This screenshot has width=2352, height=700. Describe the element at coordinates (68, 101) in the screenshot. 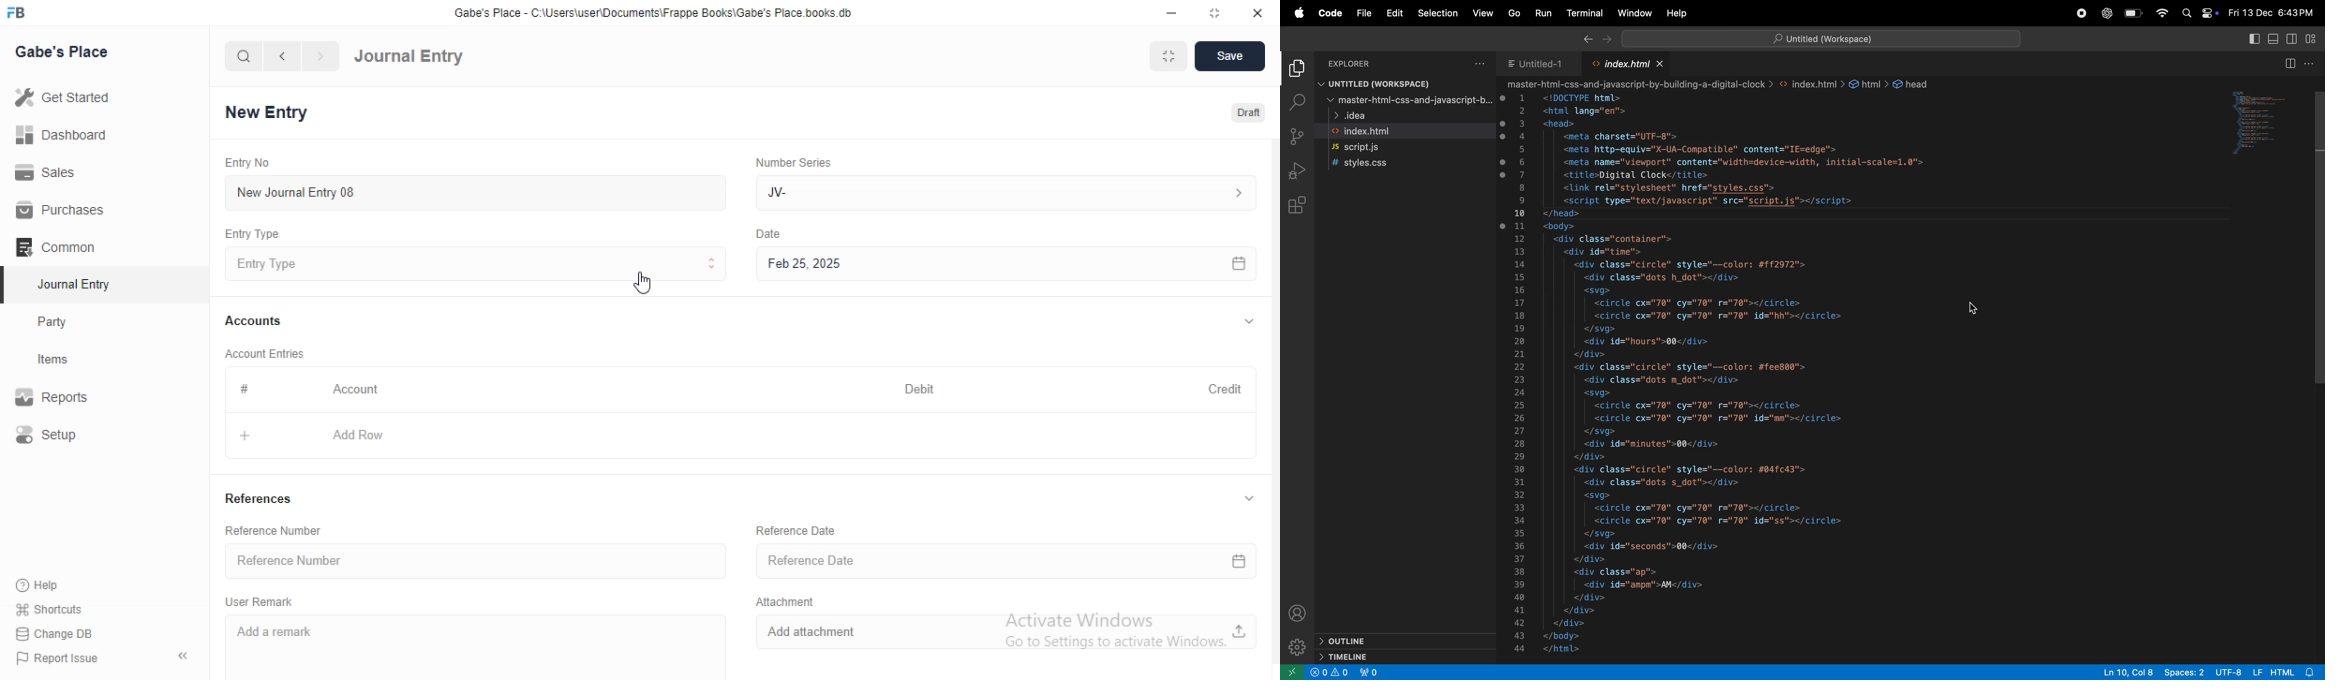

I see `Get Started` at that location.